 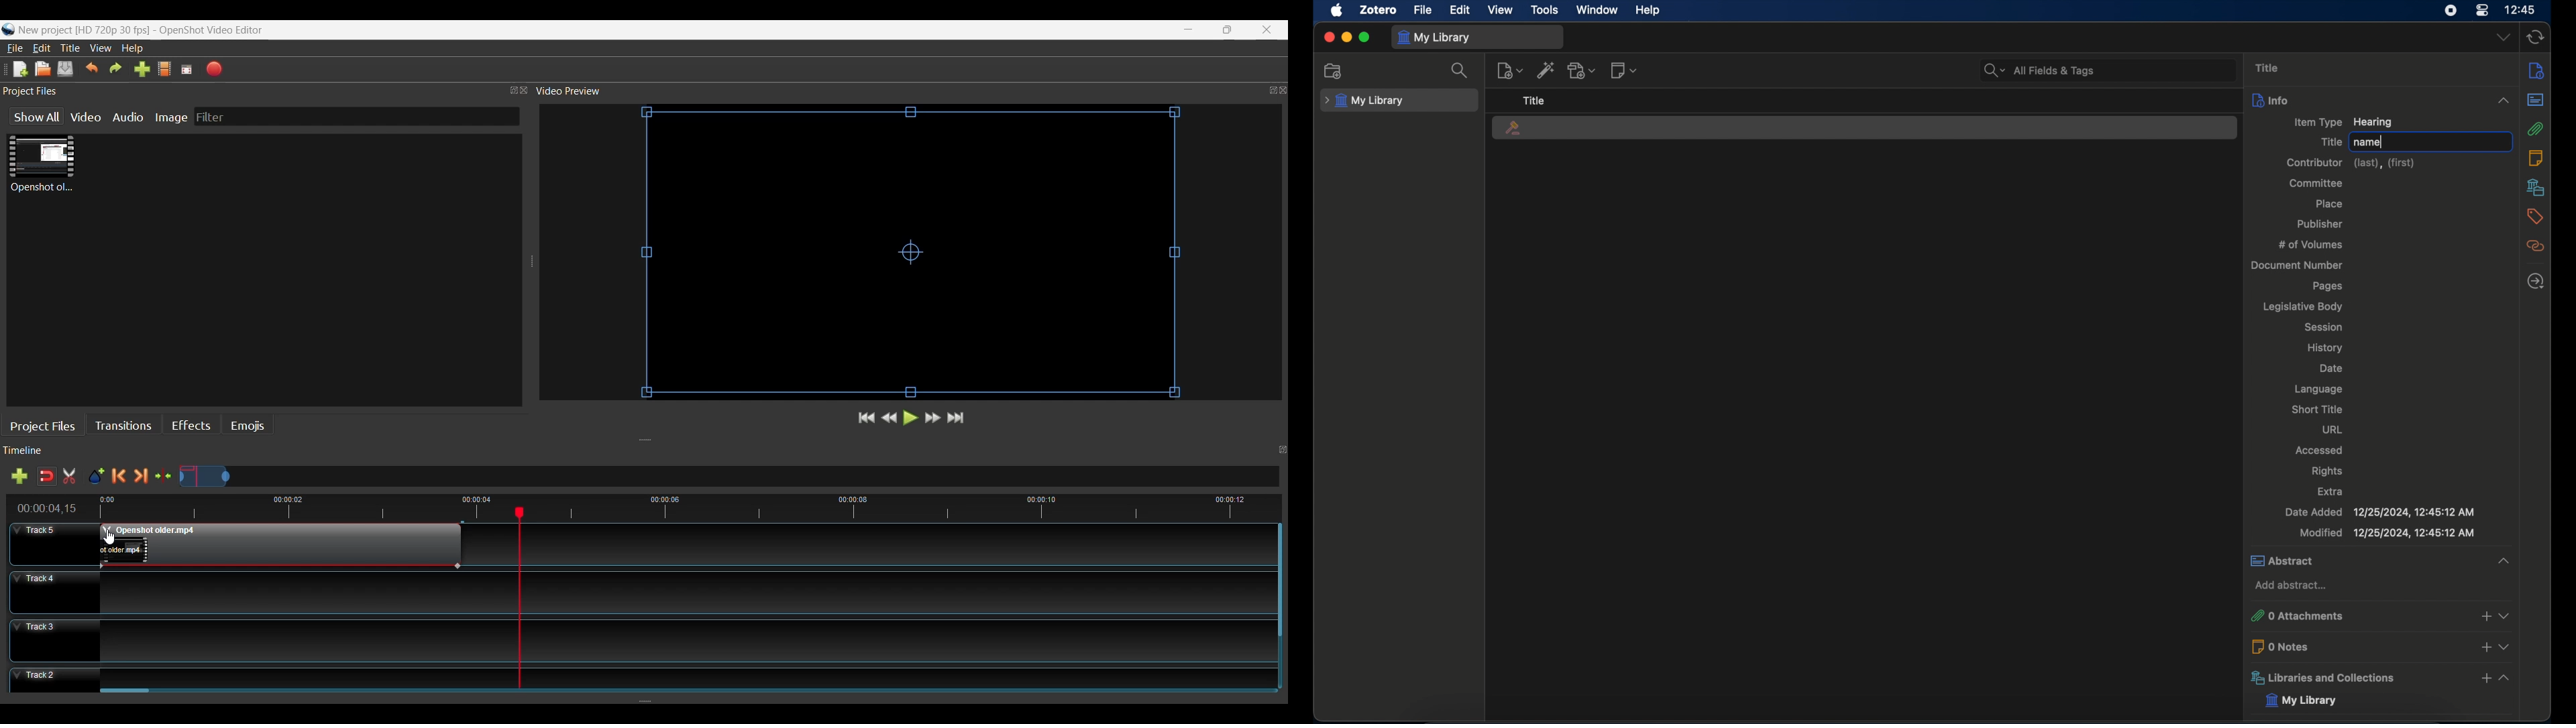 I want to click on Undo, so click(x=92, y=69).